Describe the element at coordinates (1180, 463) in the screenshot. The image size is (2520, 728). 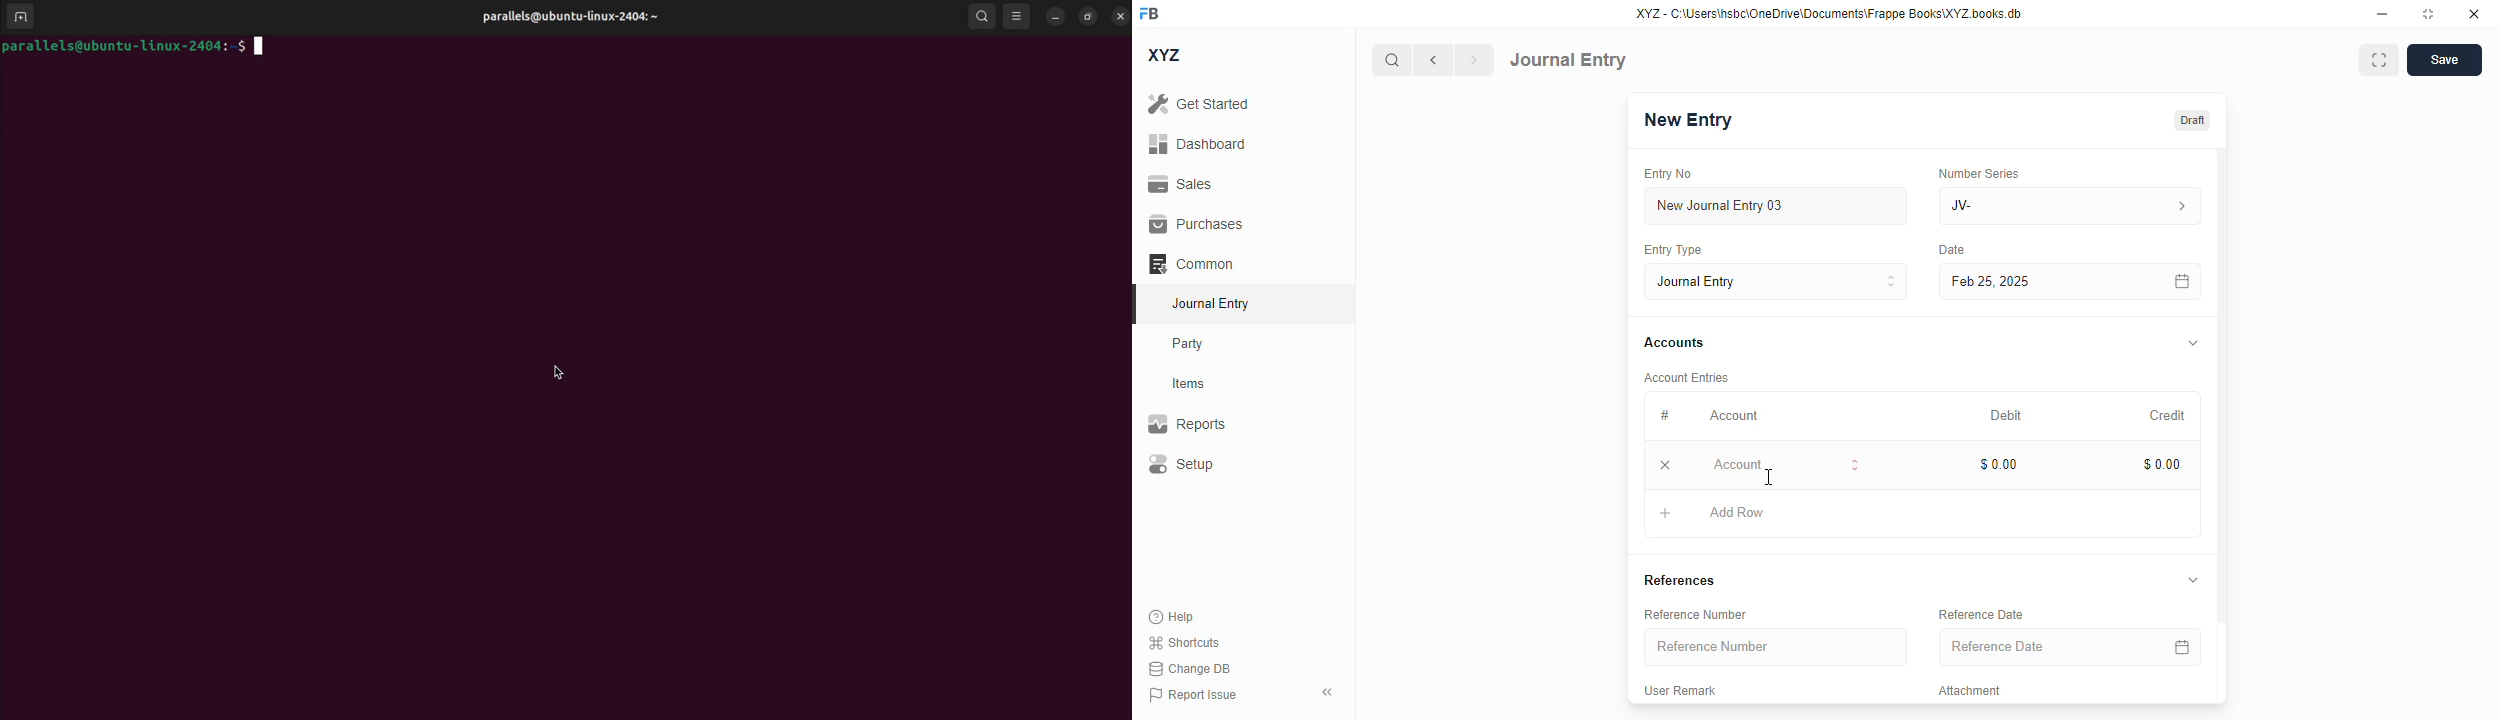
I see `setup` at that location.